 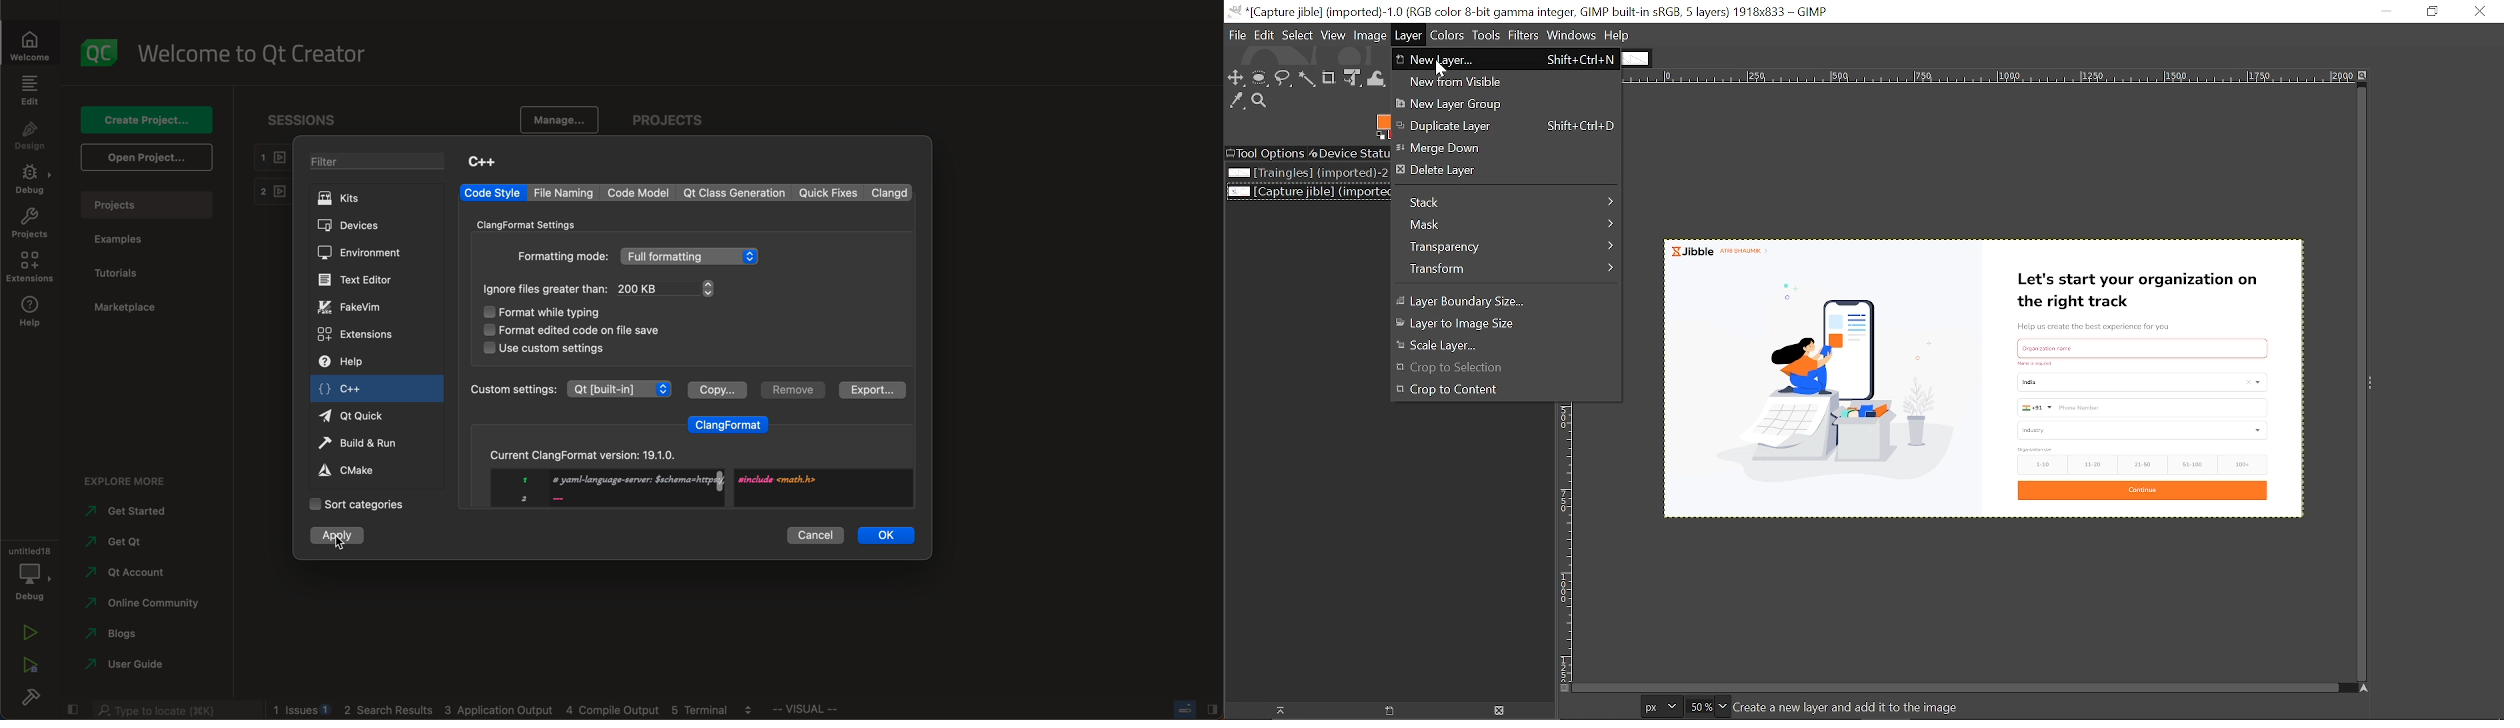 I want to click on tutorials, so click(x=120, y=274).